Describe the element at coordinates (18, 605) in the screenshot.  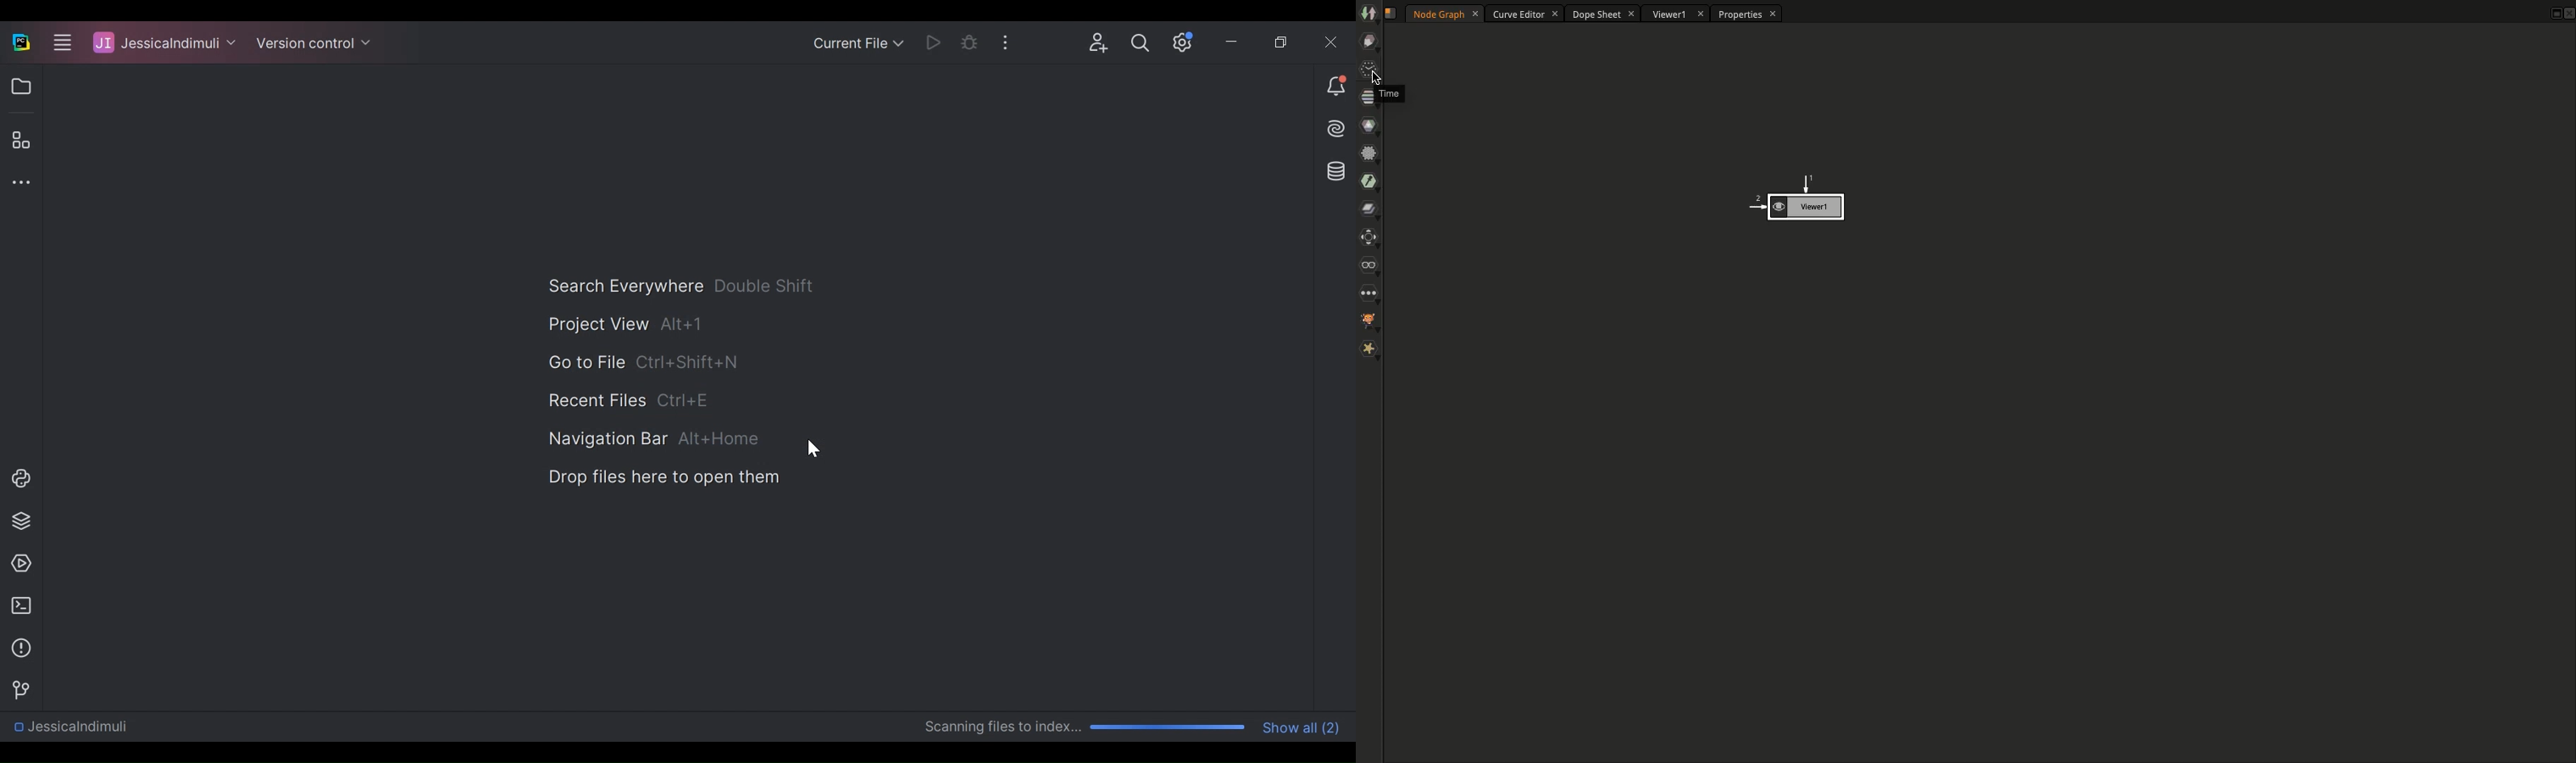
I see `Terminal` at that location.